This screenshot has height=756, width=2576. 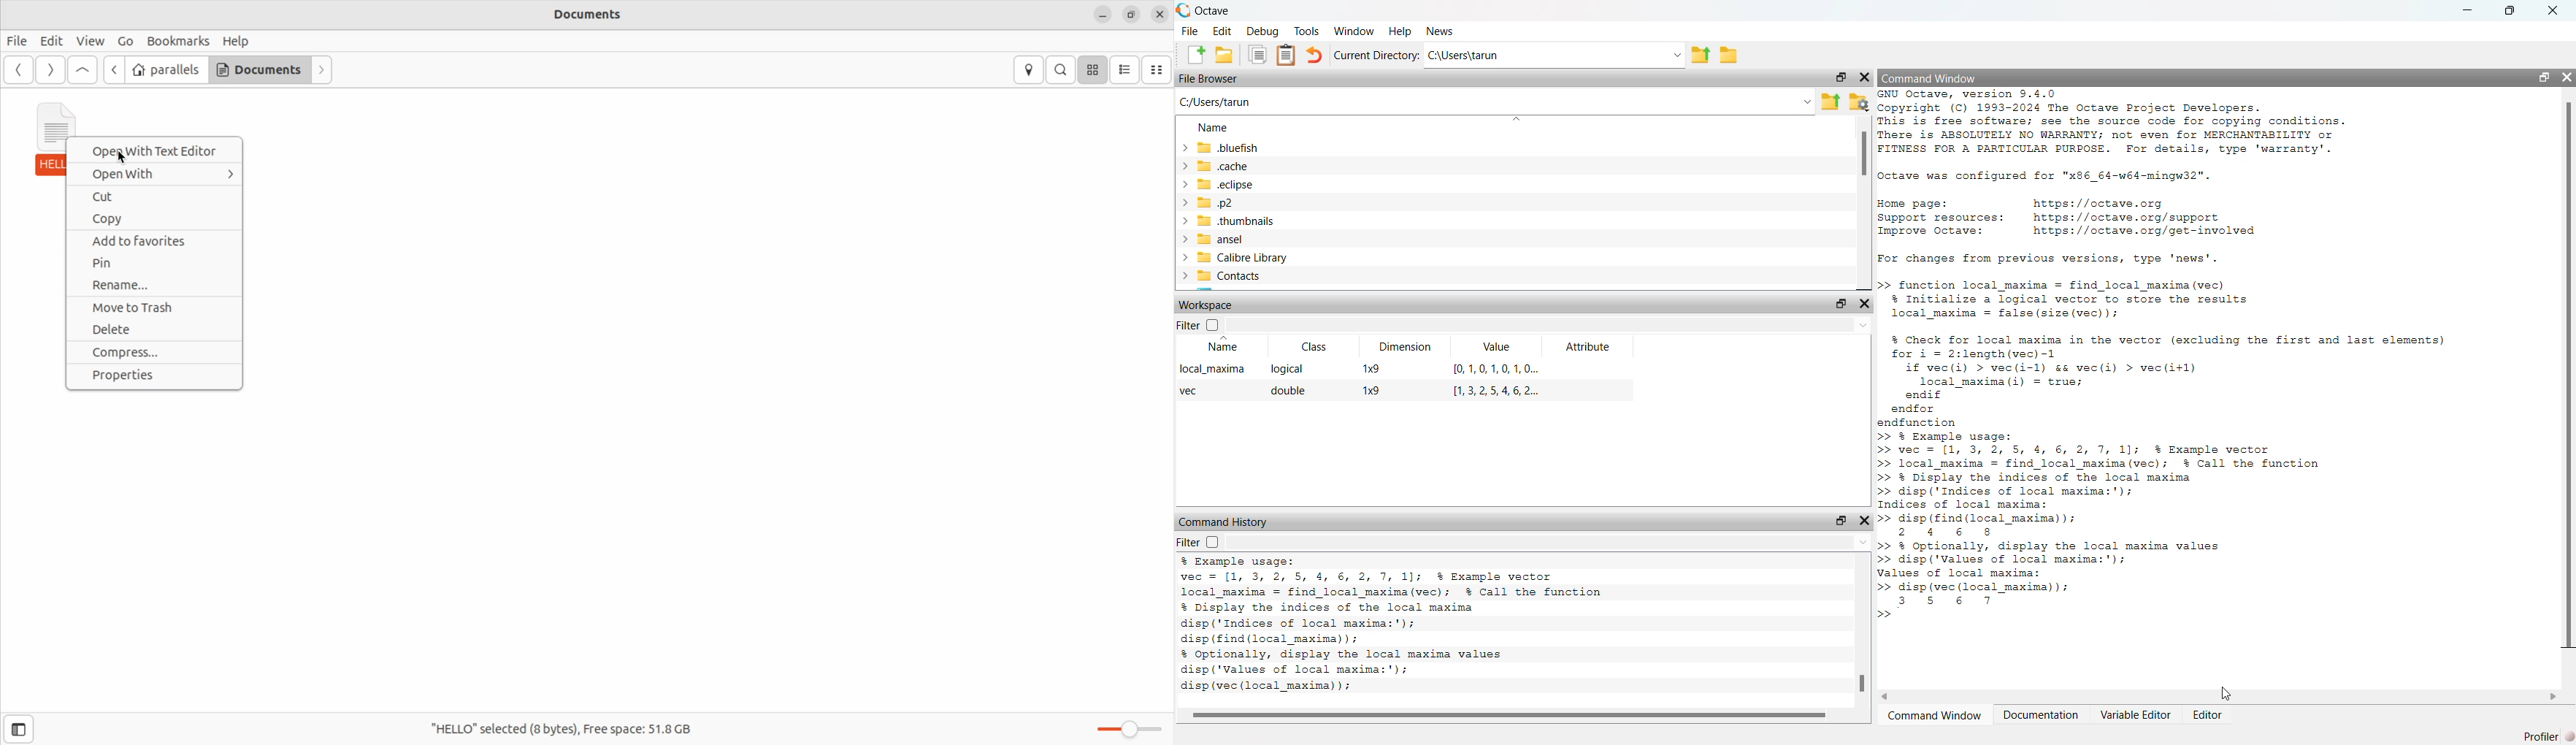 What do you see at coordinates (1126, 724) in the screenshot?
I see `Zoom` at bounding box center [1126, 724].